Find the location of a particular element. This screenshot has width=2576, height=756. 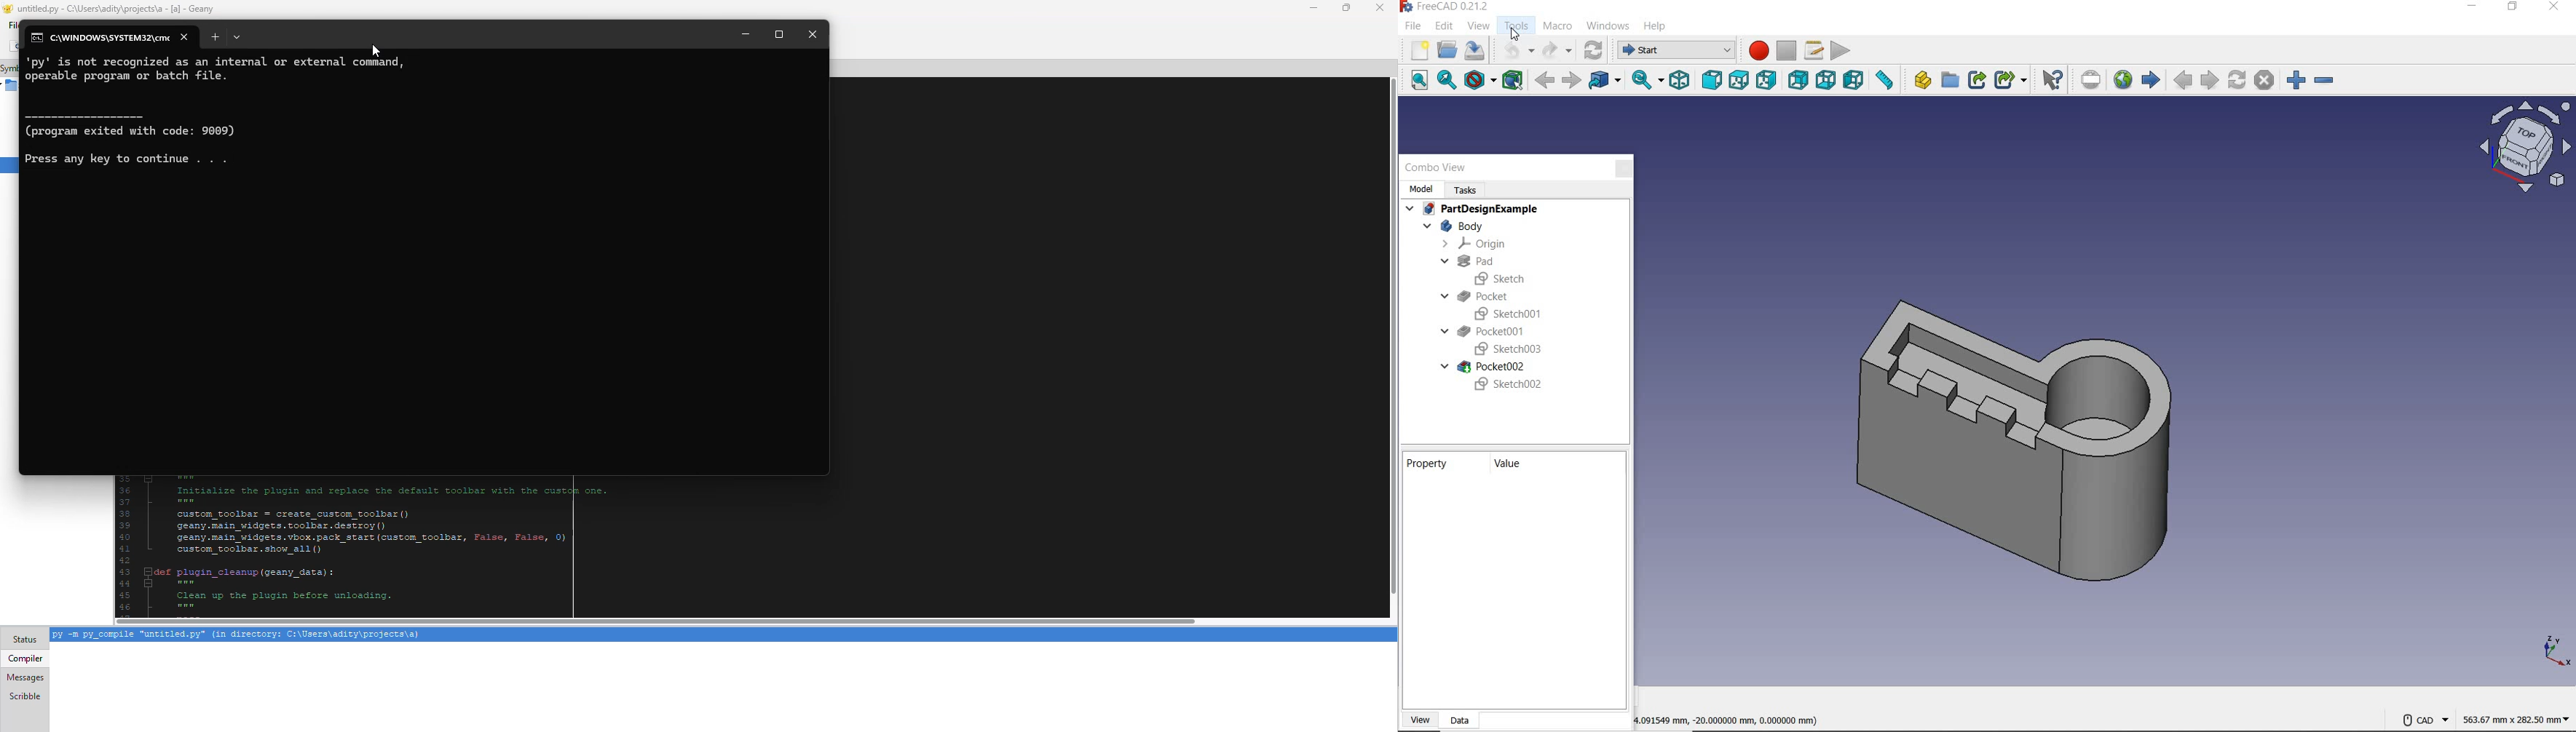

Zoom in is located at coordinates (2298, 76).